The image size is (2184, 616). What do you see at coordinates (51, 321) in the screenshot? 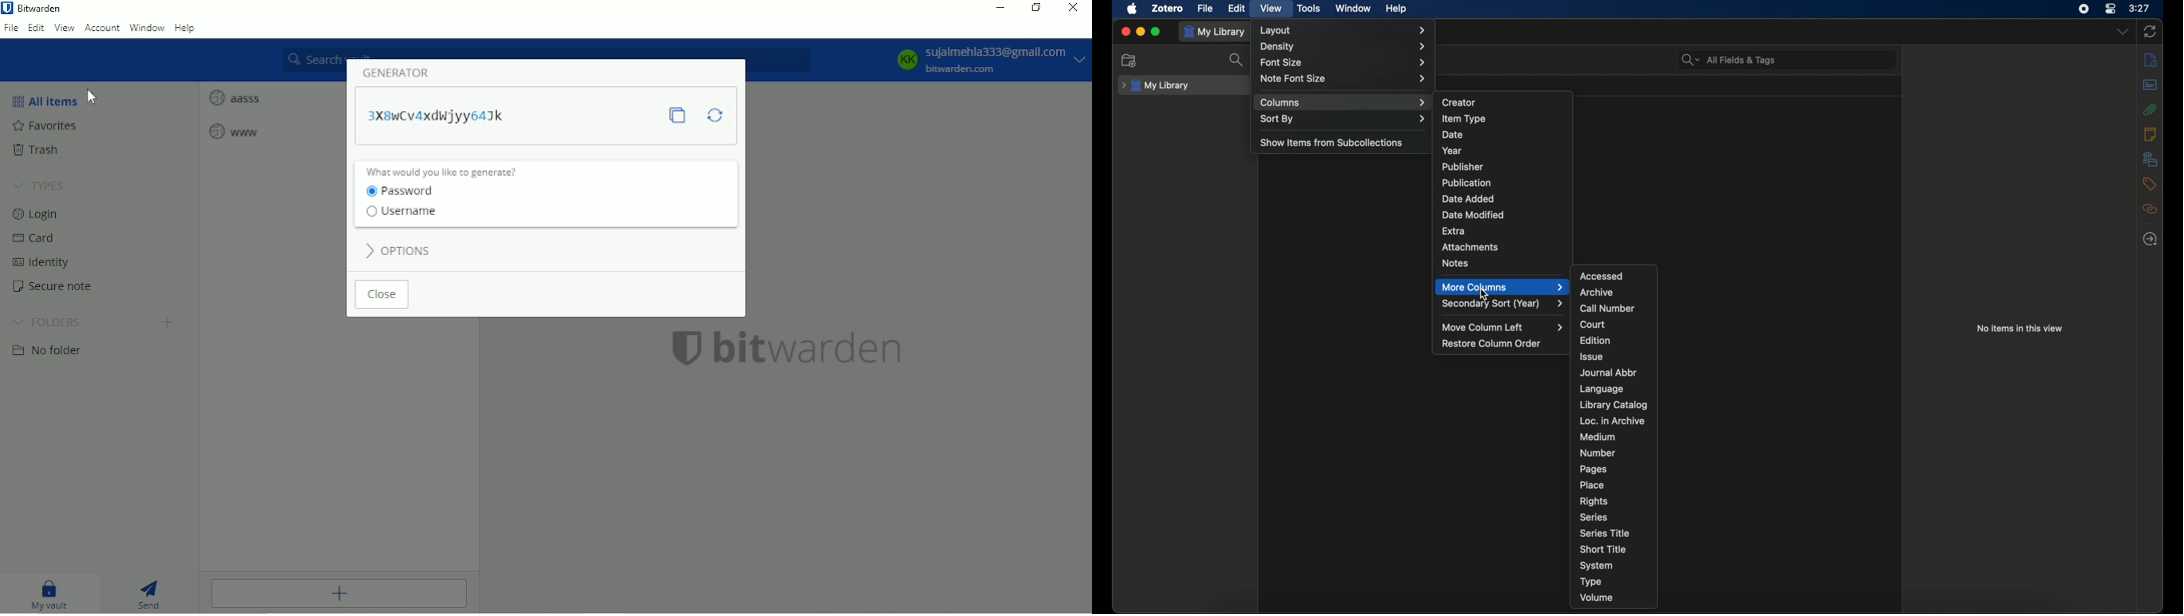
I see `Folders` at bounding box center [51, 321].